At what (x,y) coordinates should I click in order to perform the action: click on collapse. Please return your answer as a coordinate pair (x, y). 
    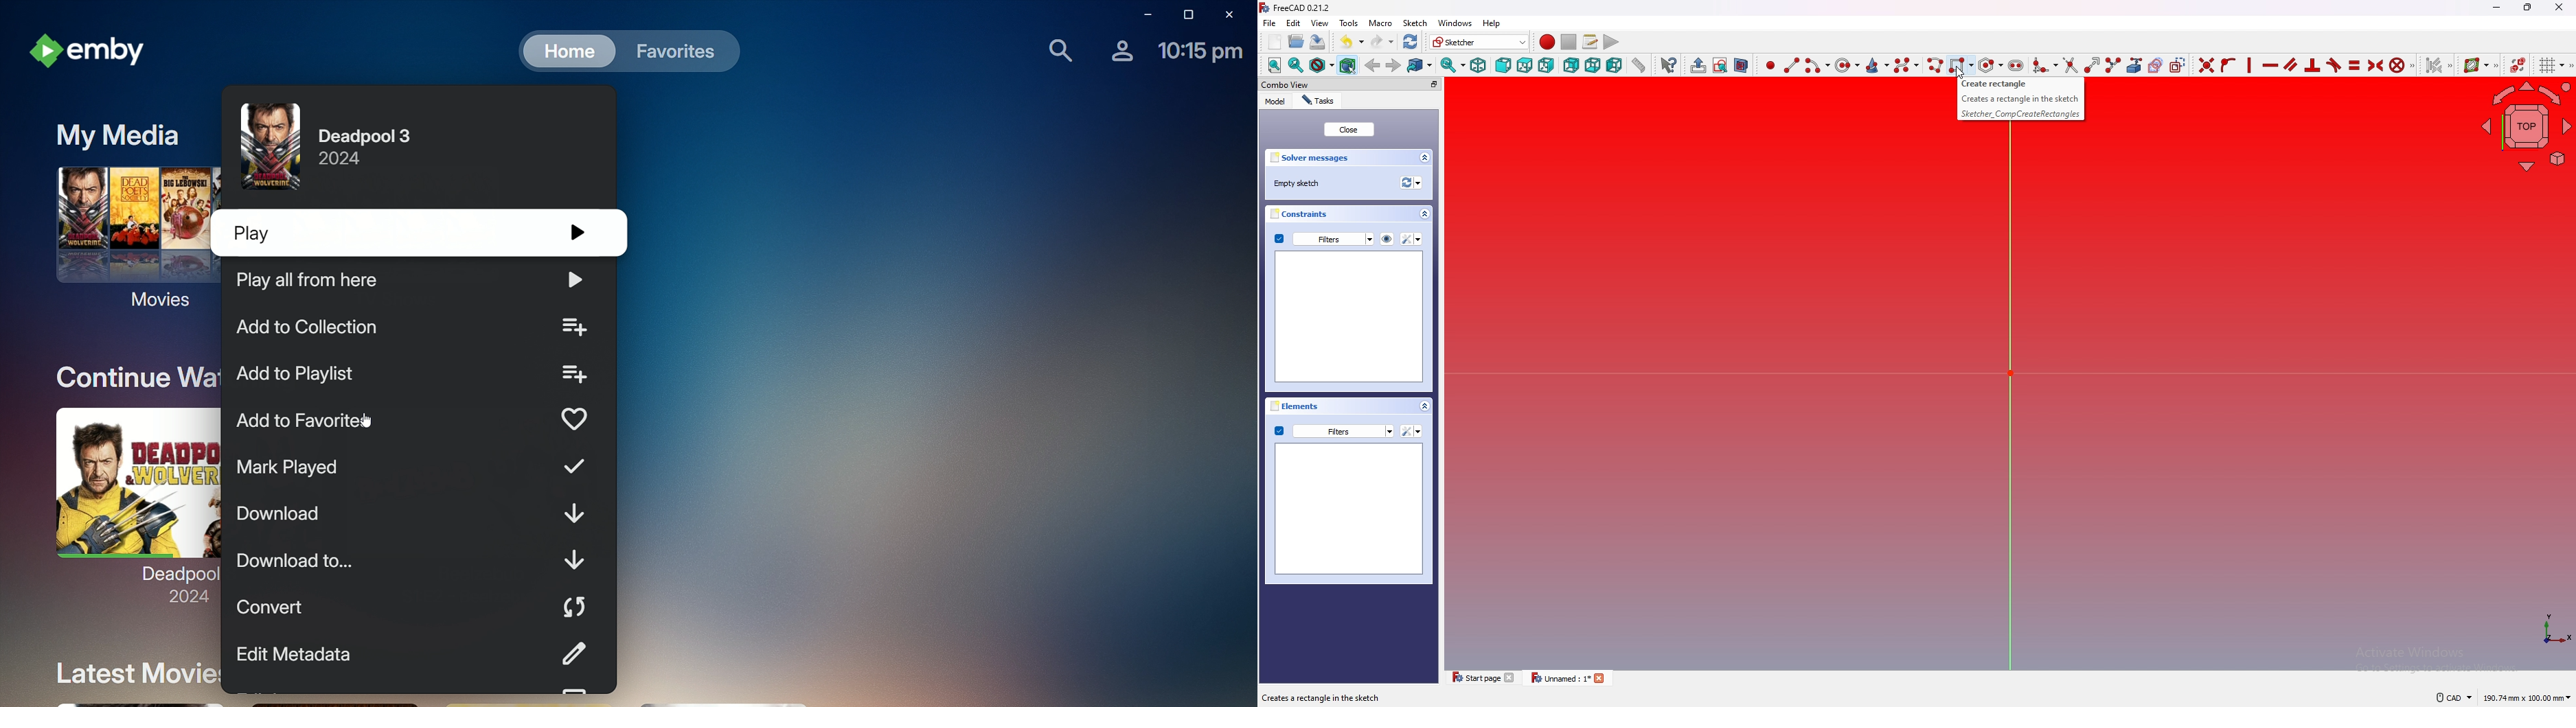
    Looking at the image, I should click on (1424, 158).